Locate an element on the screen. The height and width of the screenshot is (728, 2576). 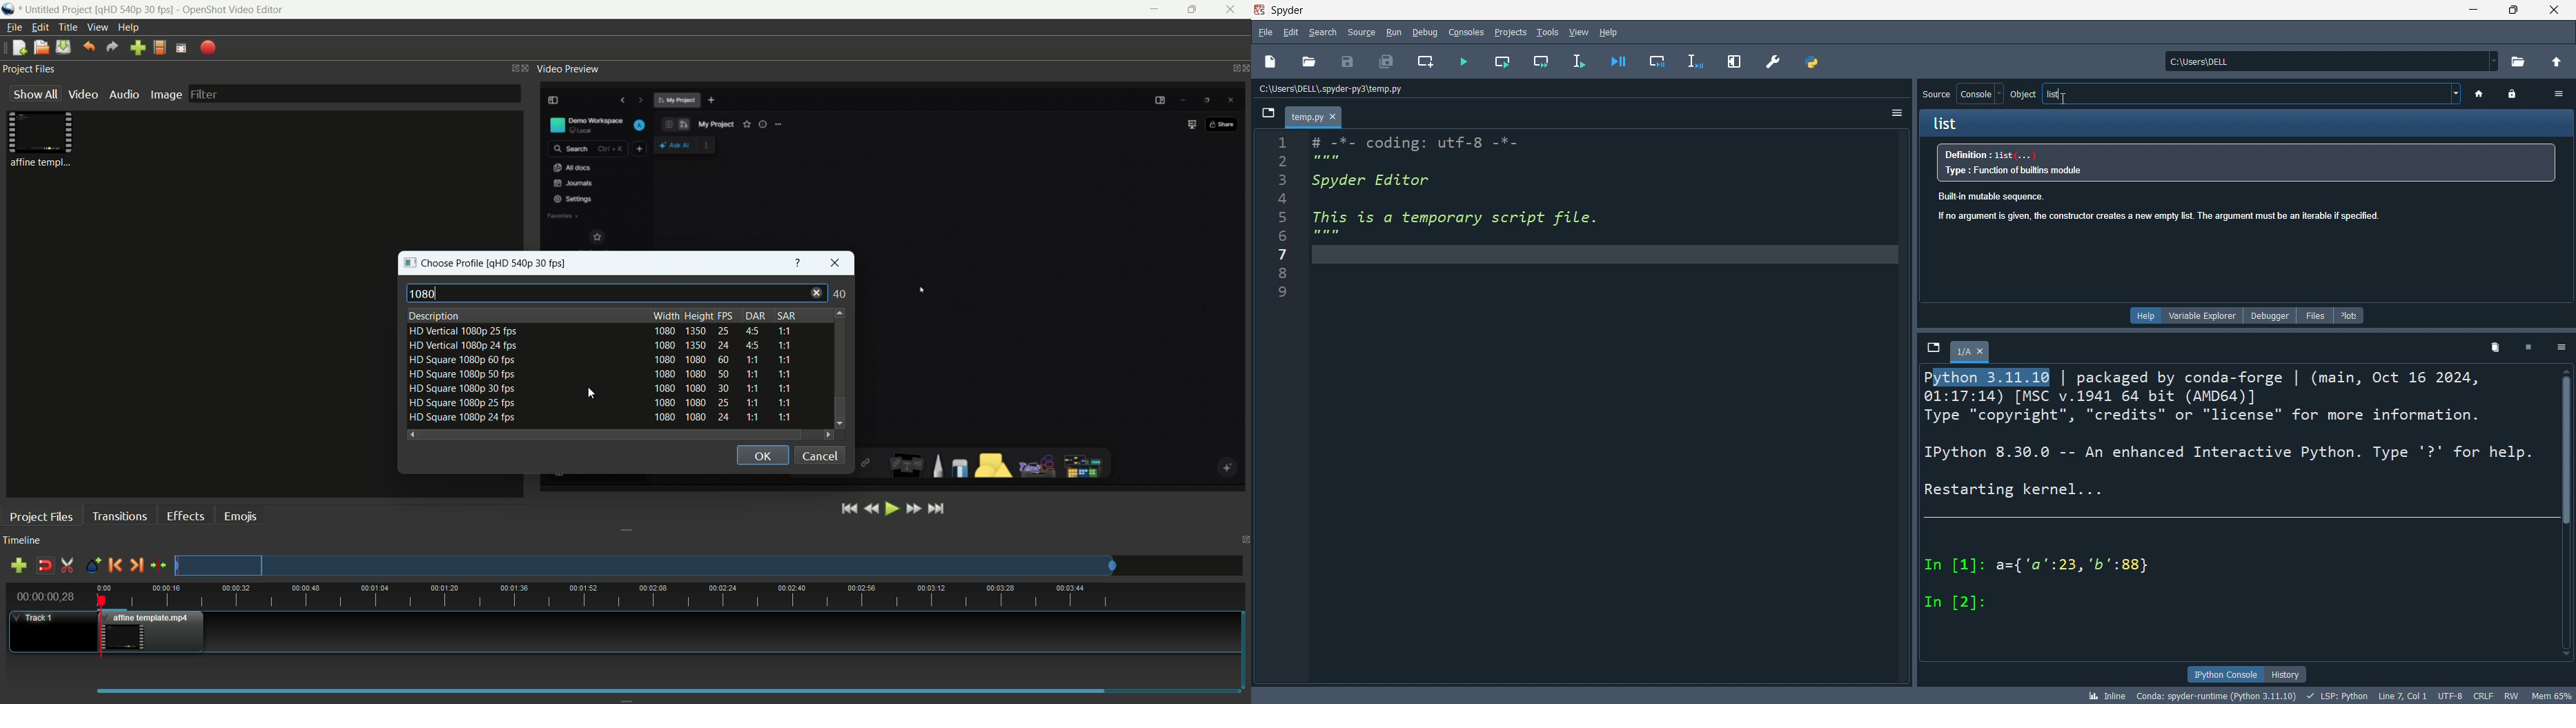
LSP:Python is located at coordinates (2339, 696).